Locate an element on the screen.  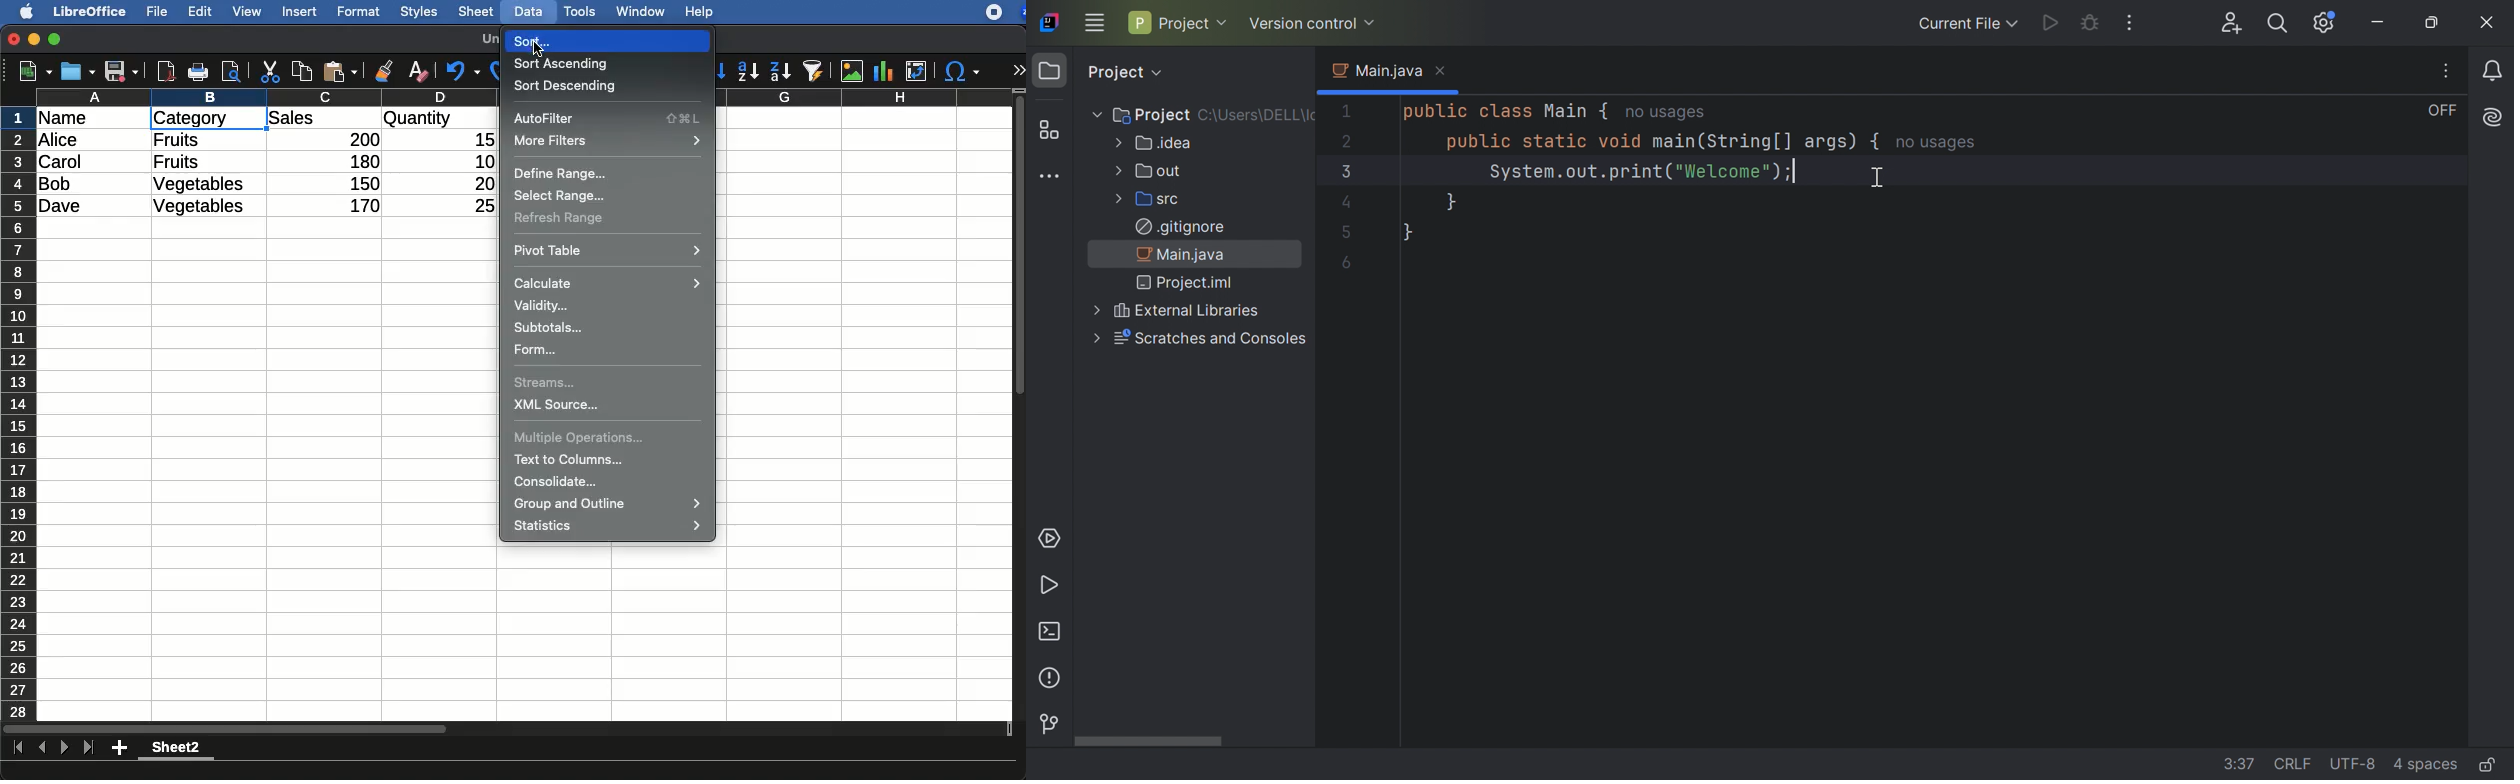
Bob is located at coordinates (56, 185).